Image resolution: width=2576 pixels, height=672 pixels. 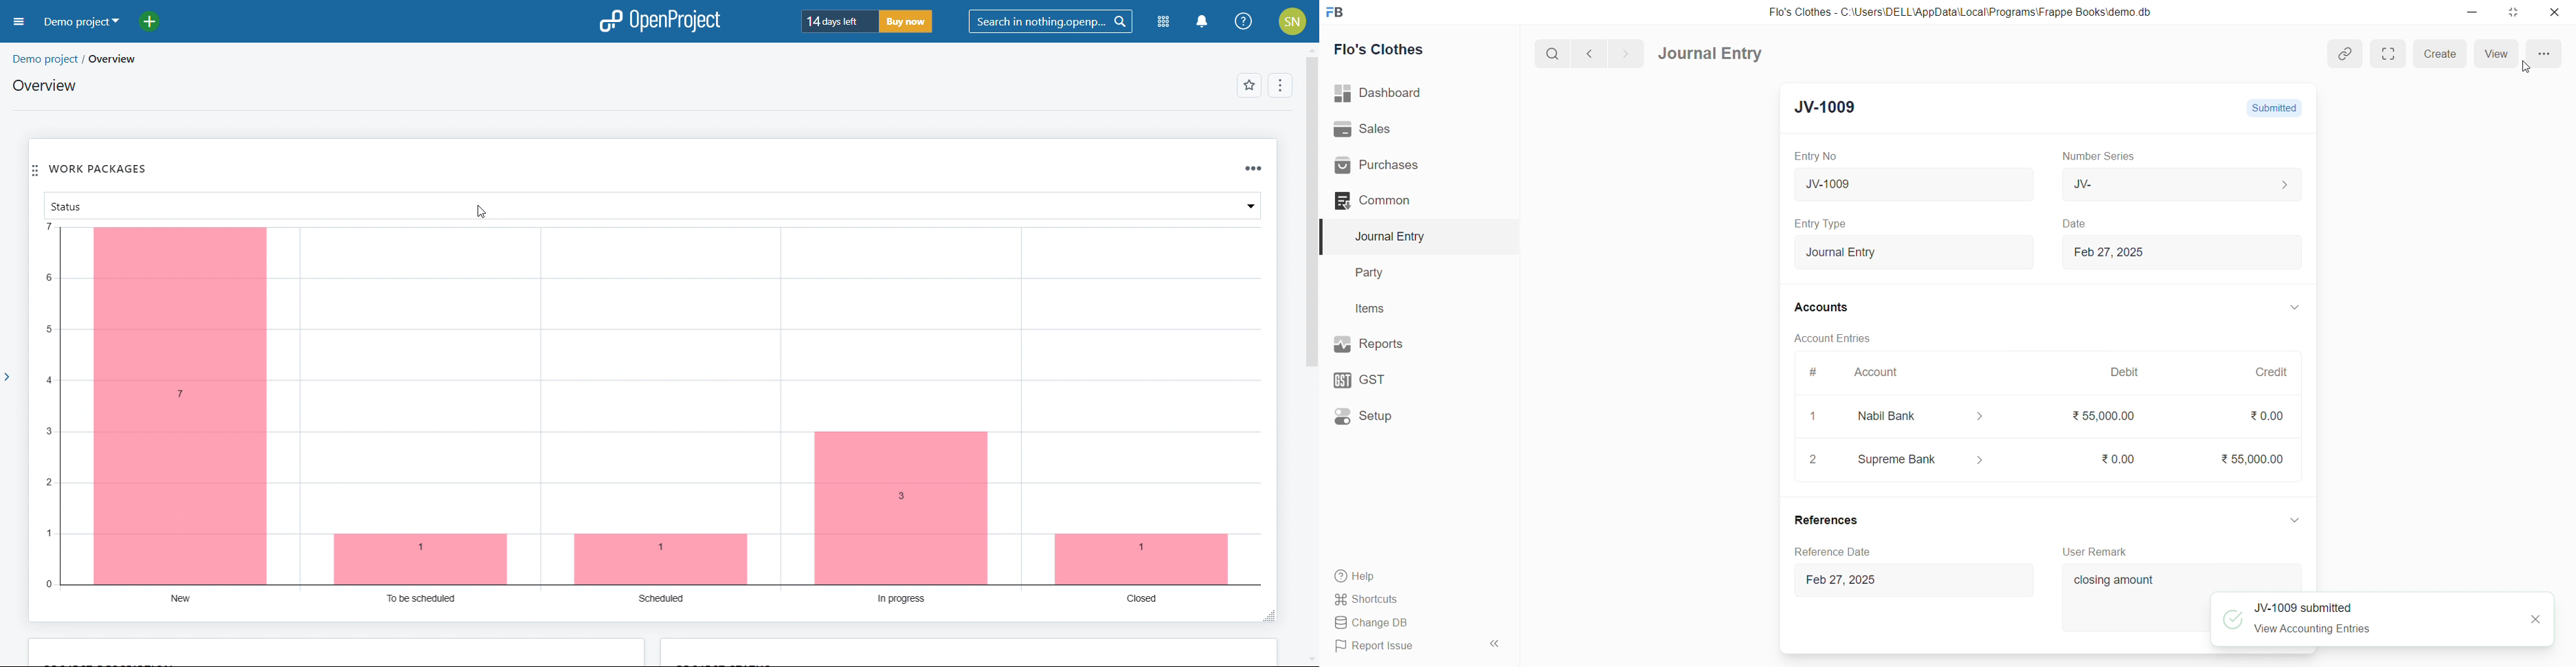 What do you see at coordinates (1401, 577) in the screenshot?
I see `Help` at bounding box center [1401, 577].